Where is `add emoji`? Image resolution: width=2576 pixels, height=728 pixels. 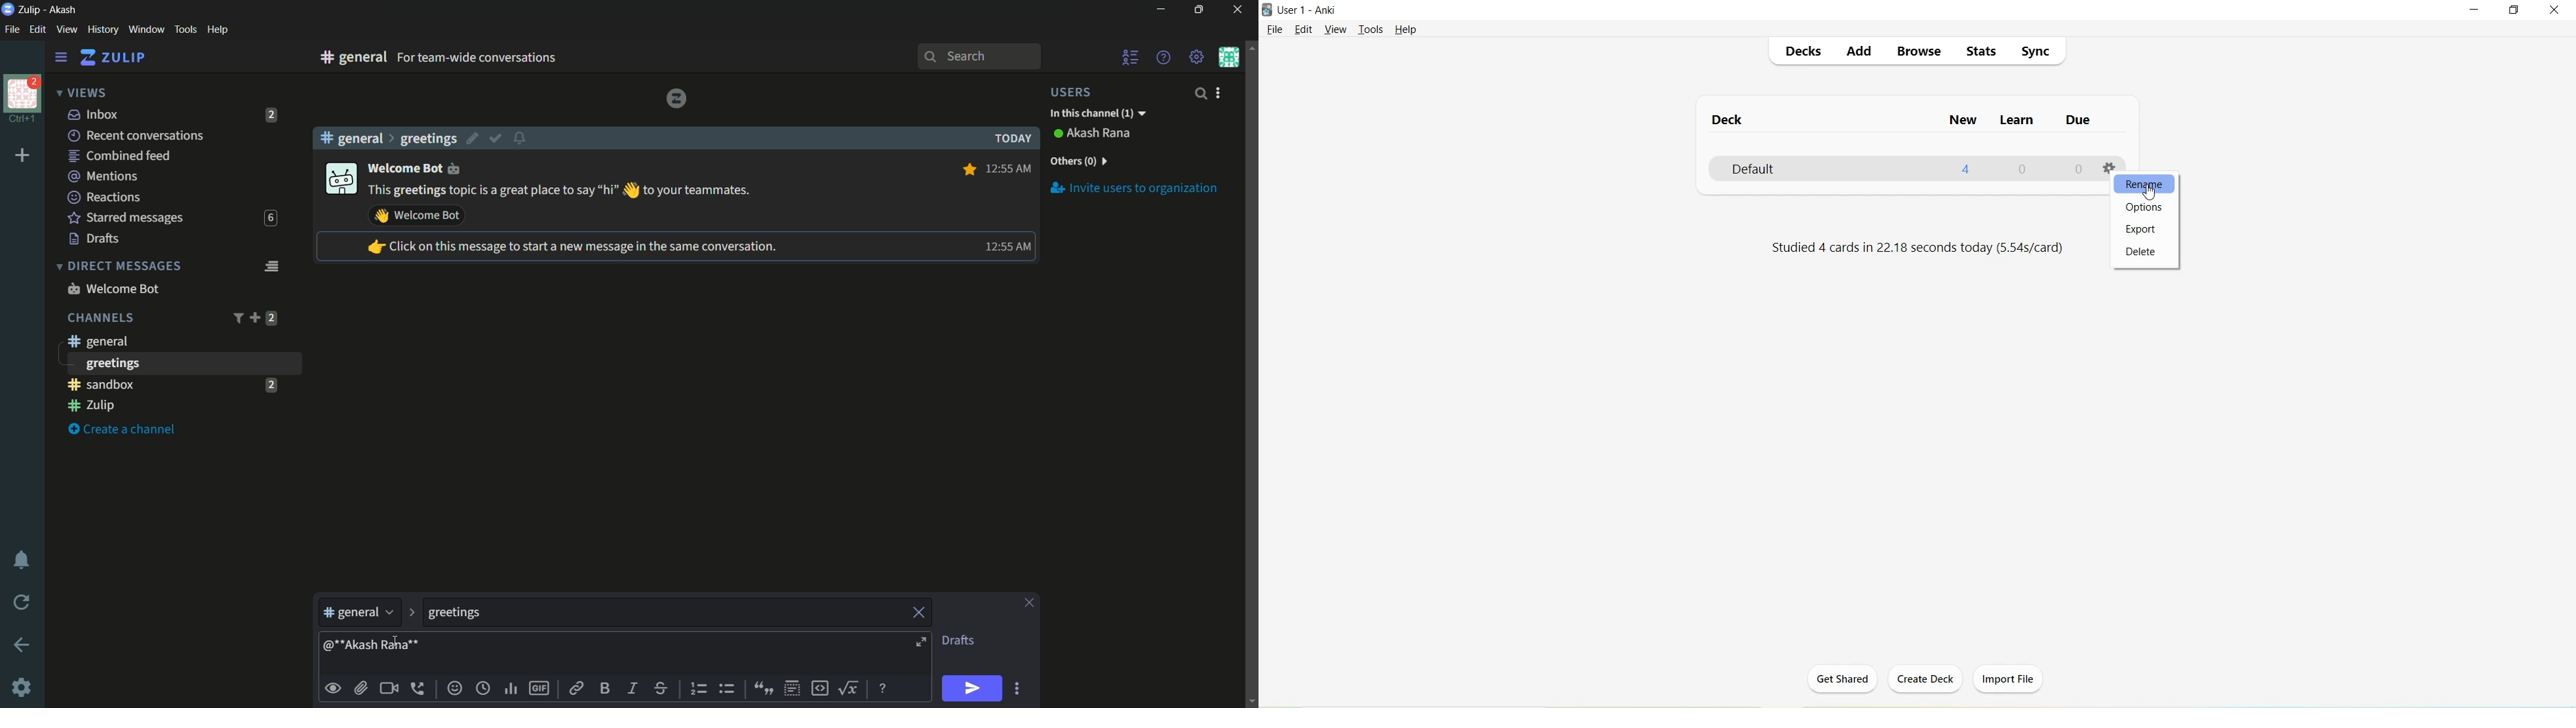 add emoji is located at coordinates (455, 688).